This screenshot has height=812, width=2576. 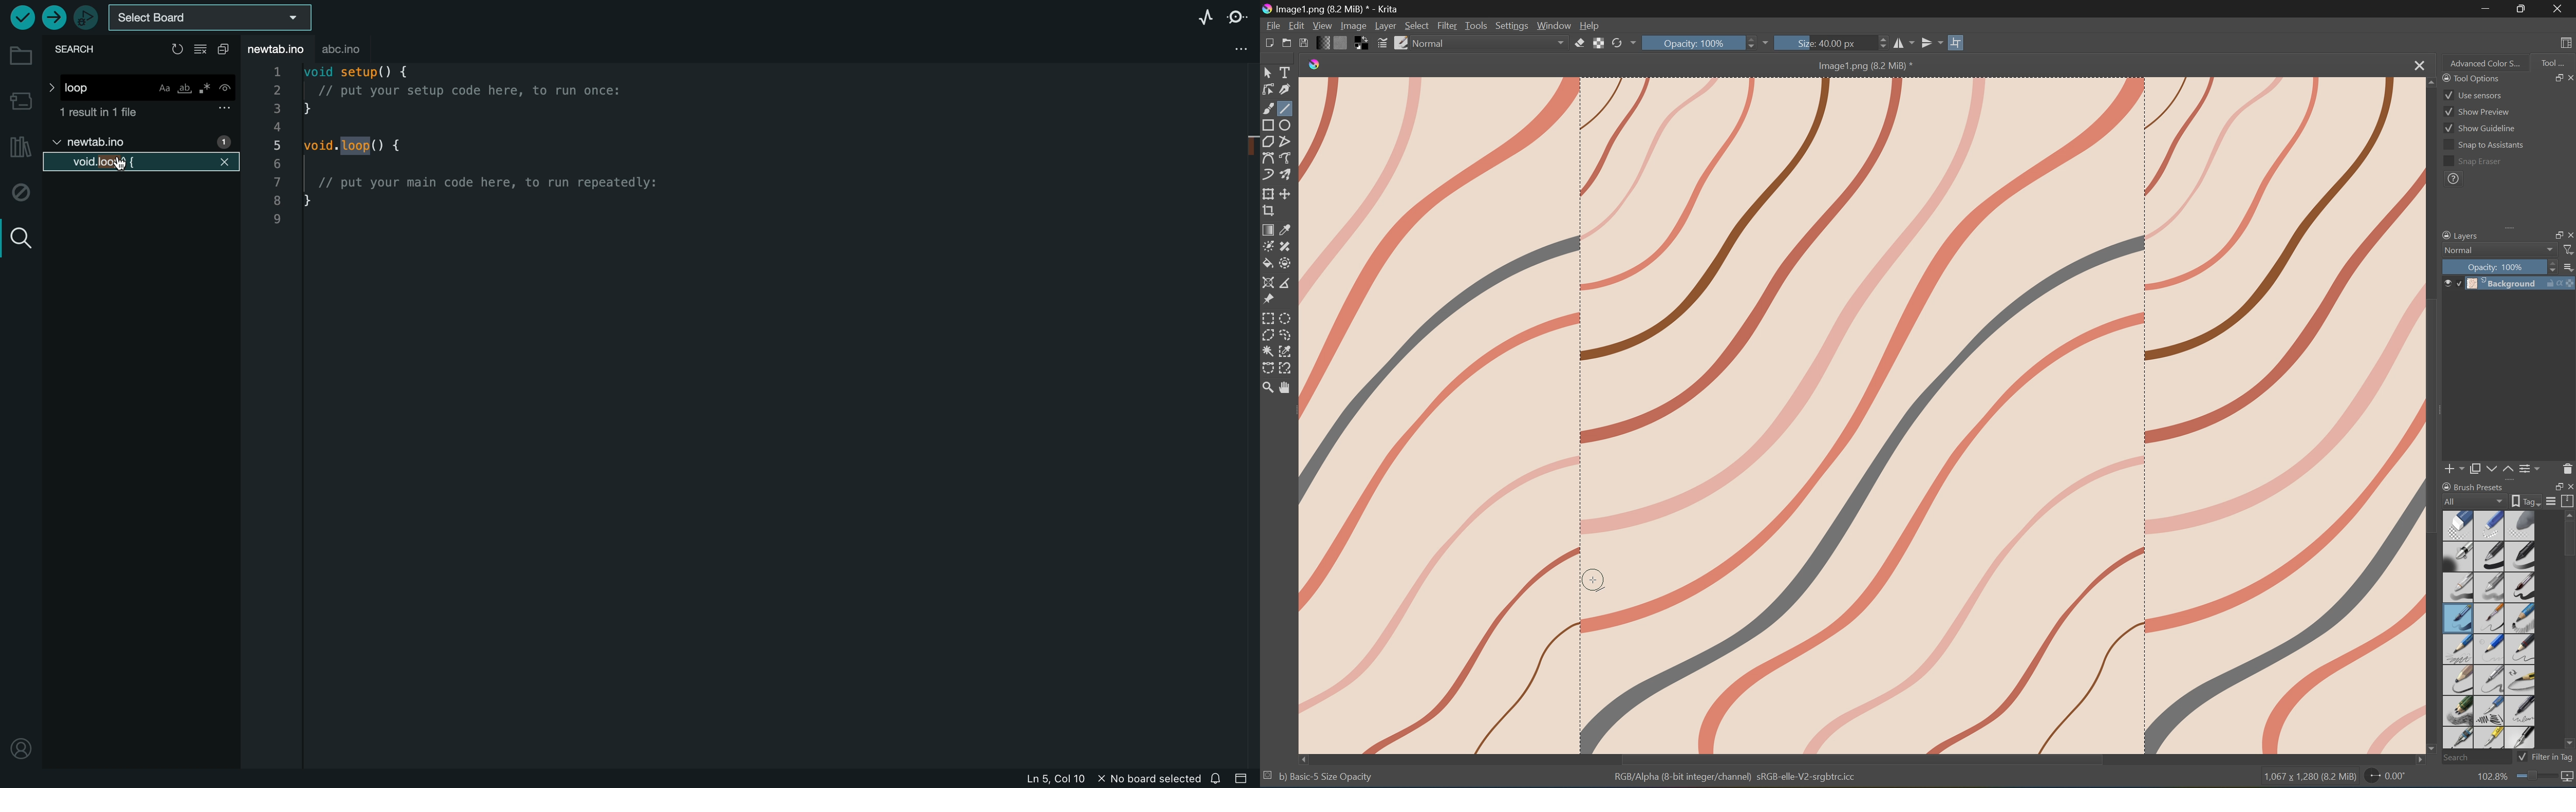 I want to click on Filter, so click(x=2568, y=250).